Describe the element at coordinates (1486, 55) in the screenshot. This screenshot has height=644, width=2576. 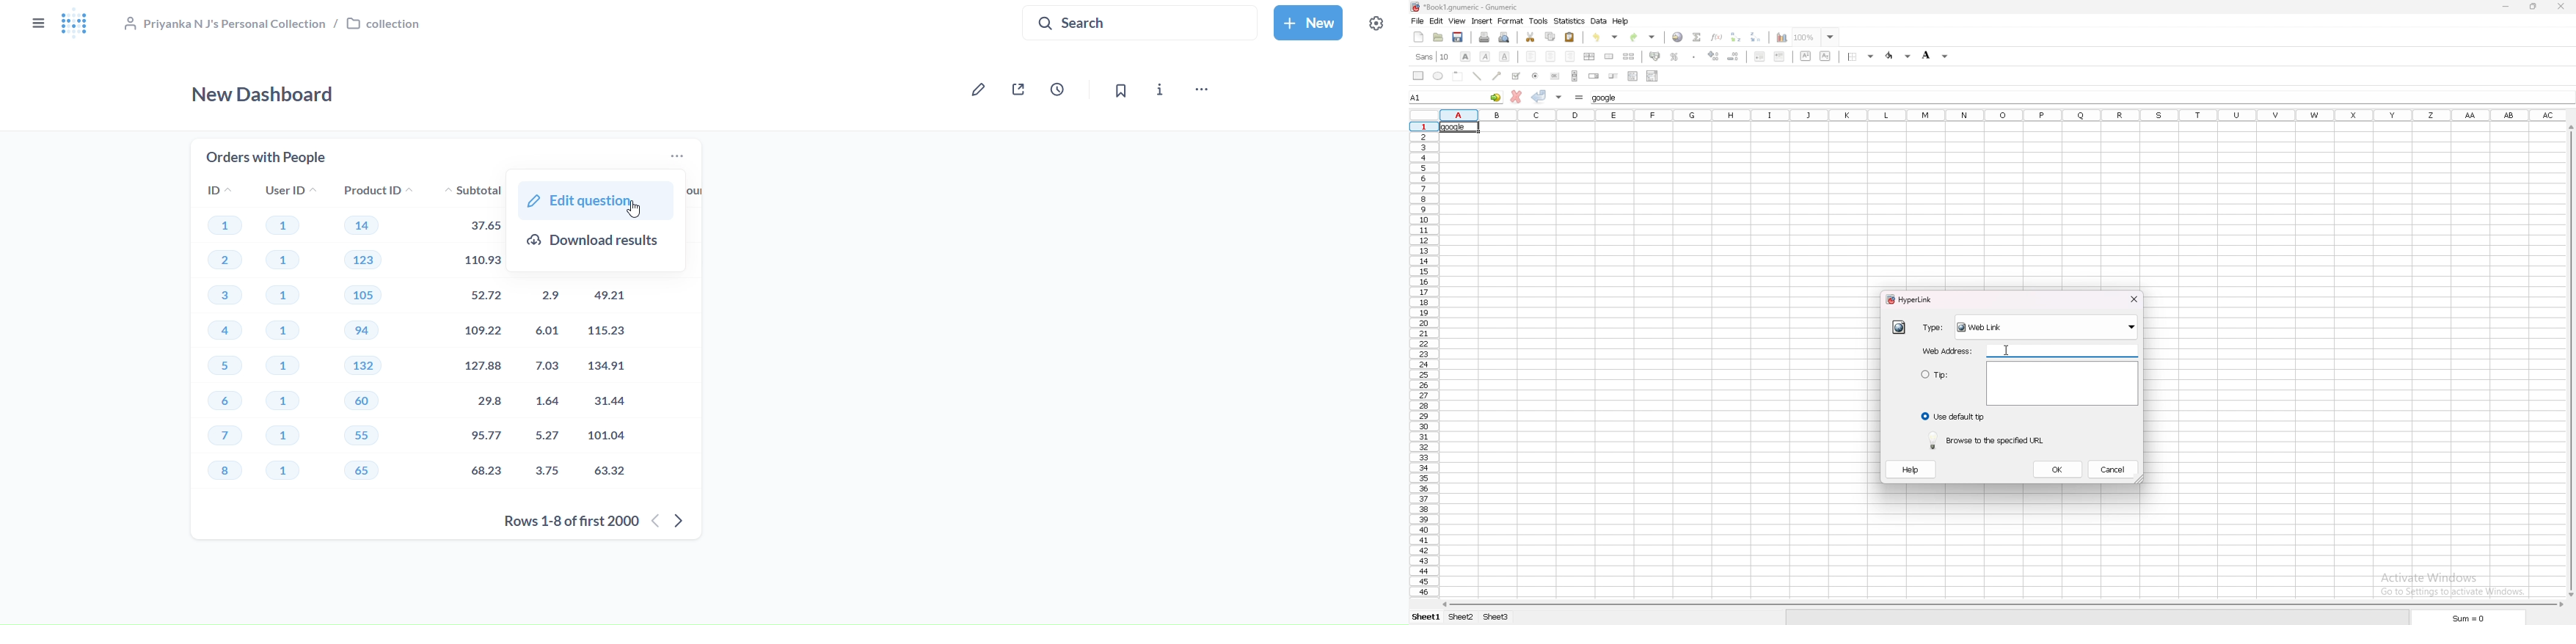
I see `italic` at that location.